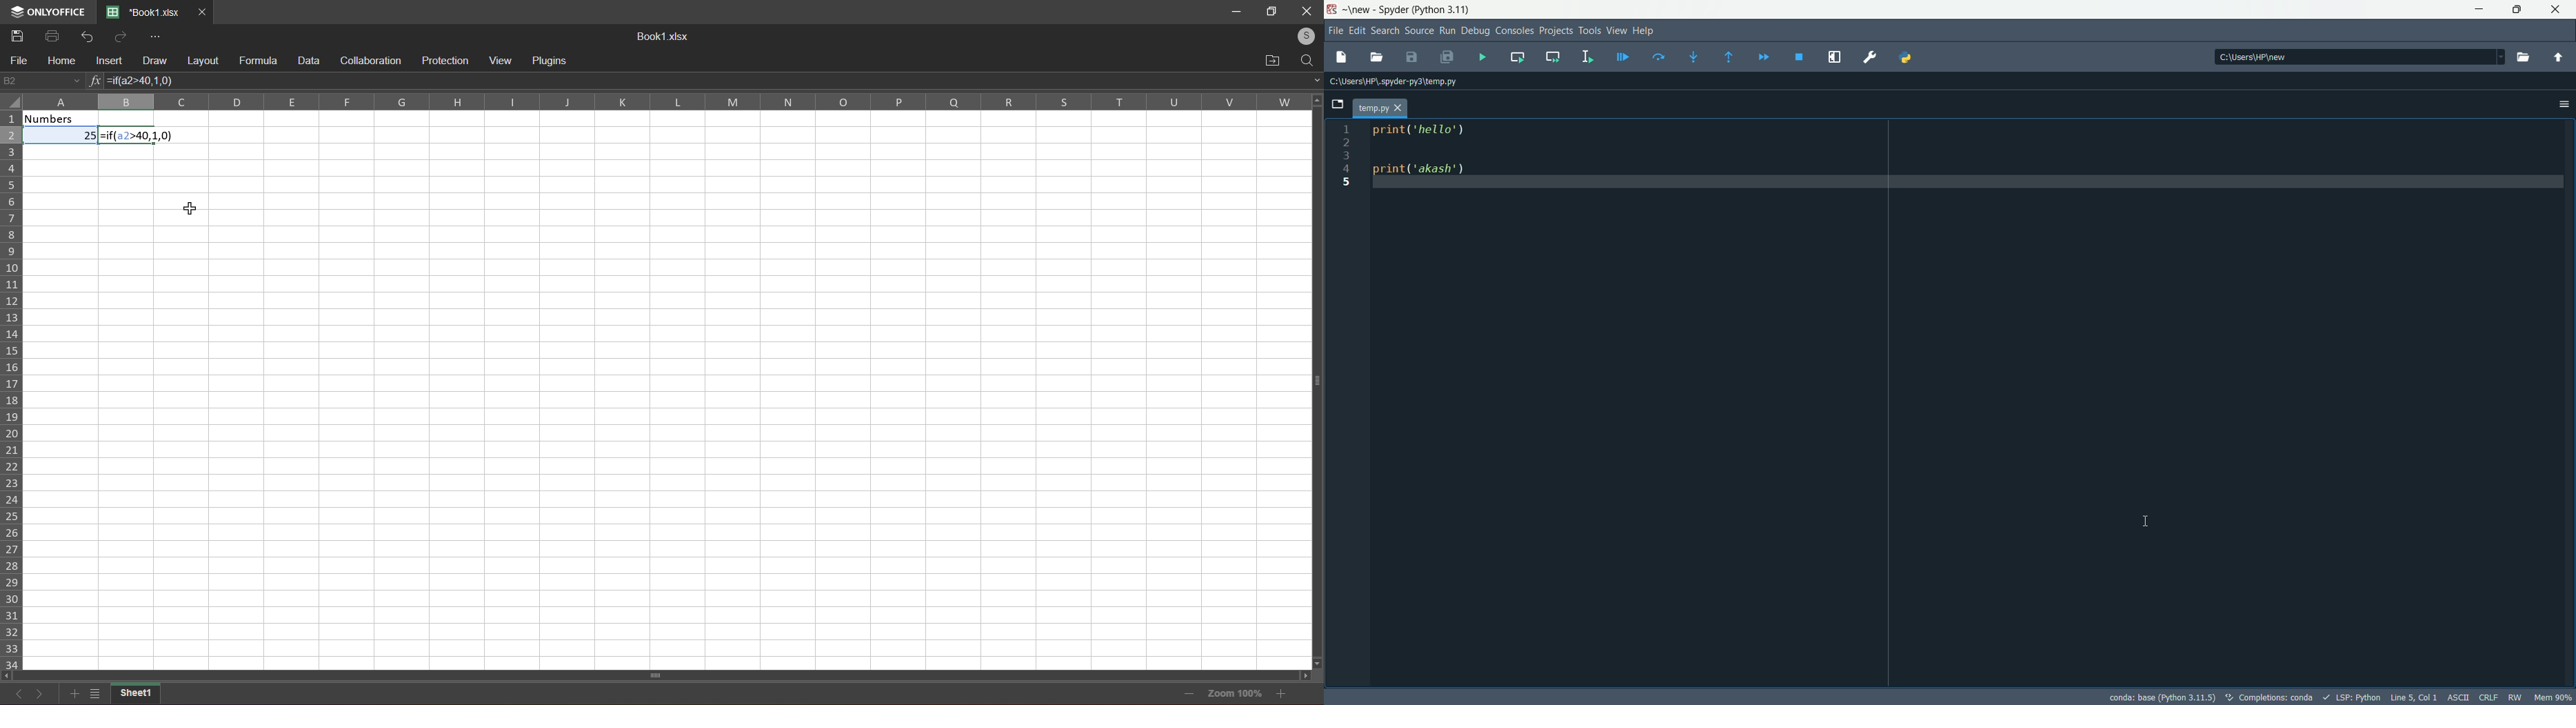 The height and width of the screenshot is (728, 2576). Describe the element at coordinates (1659, 57) in the screenshot. I see `run current line` at that location.